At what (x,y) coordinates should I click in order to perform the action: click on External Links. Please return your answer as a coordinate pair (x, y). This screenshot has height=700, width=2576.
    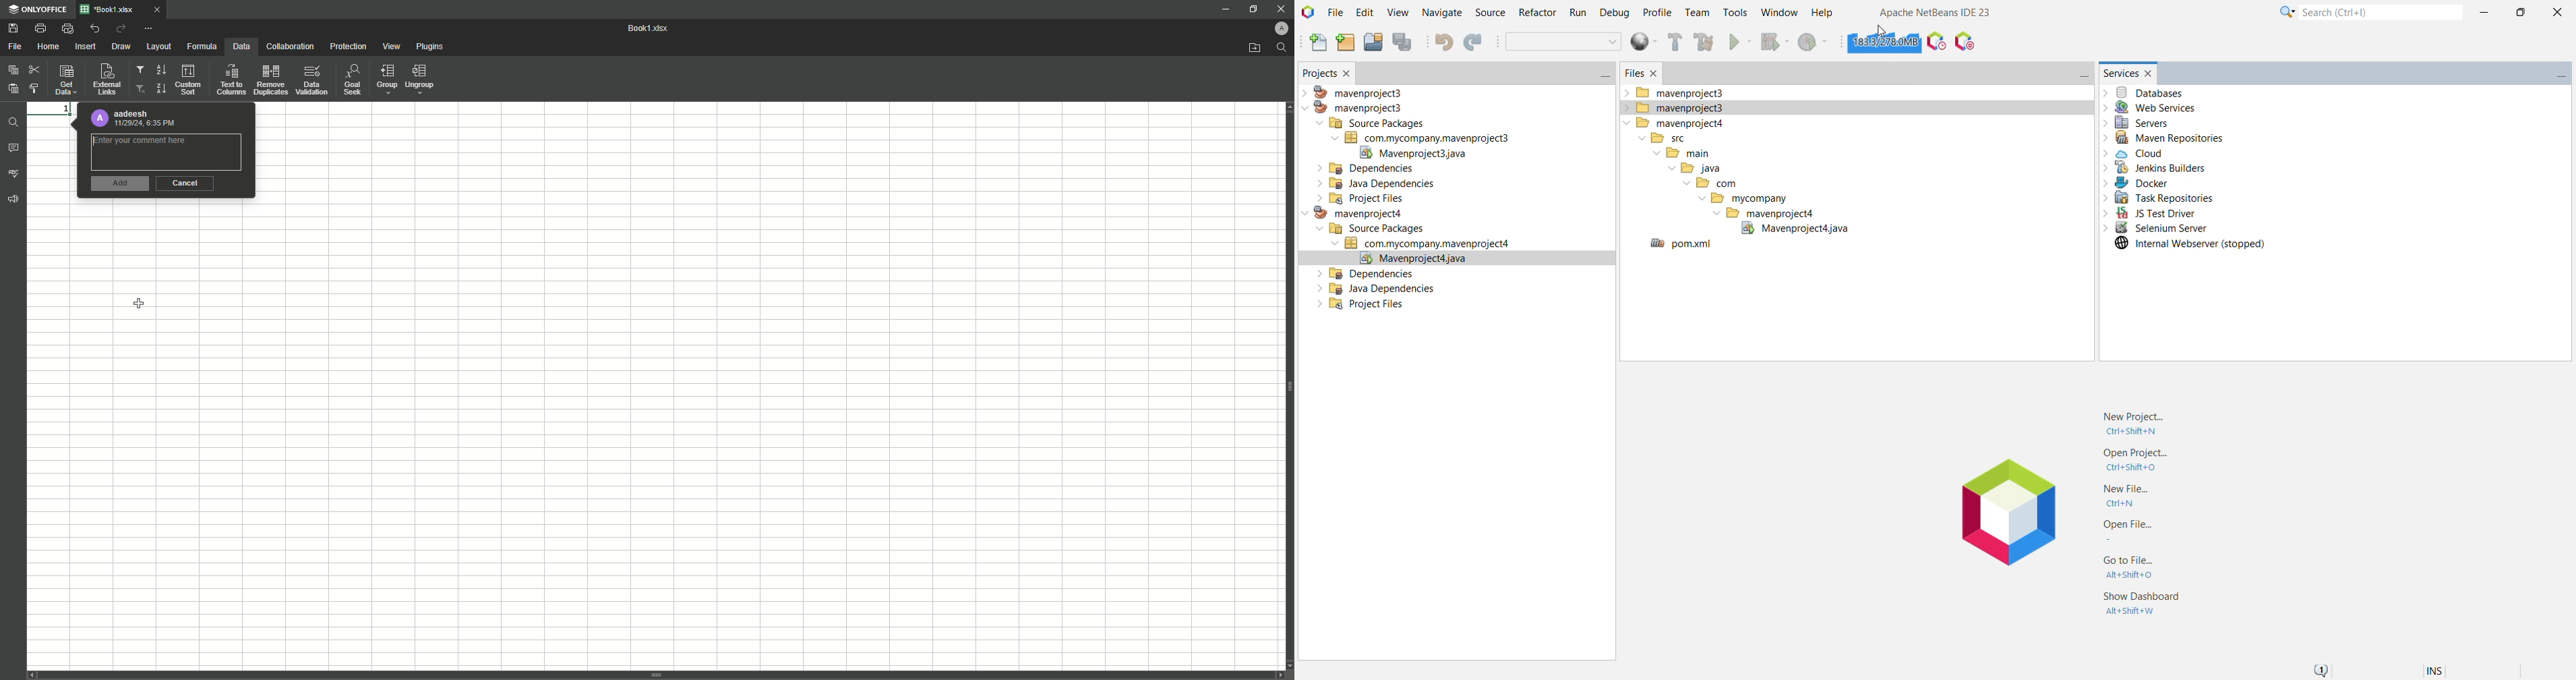
    Looking at the image, I should click on (105, 79).